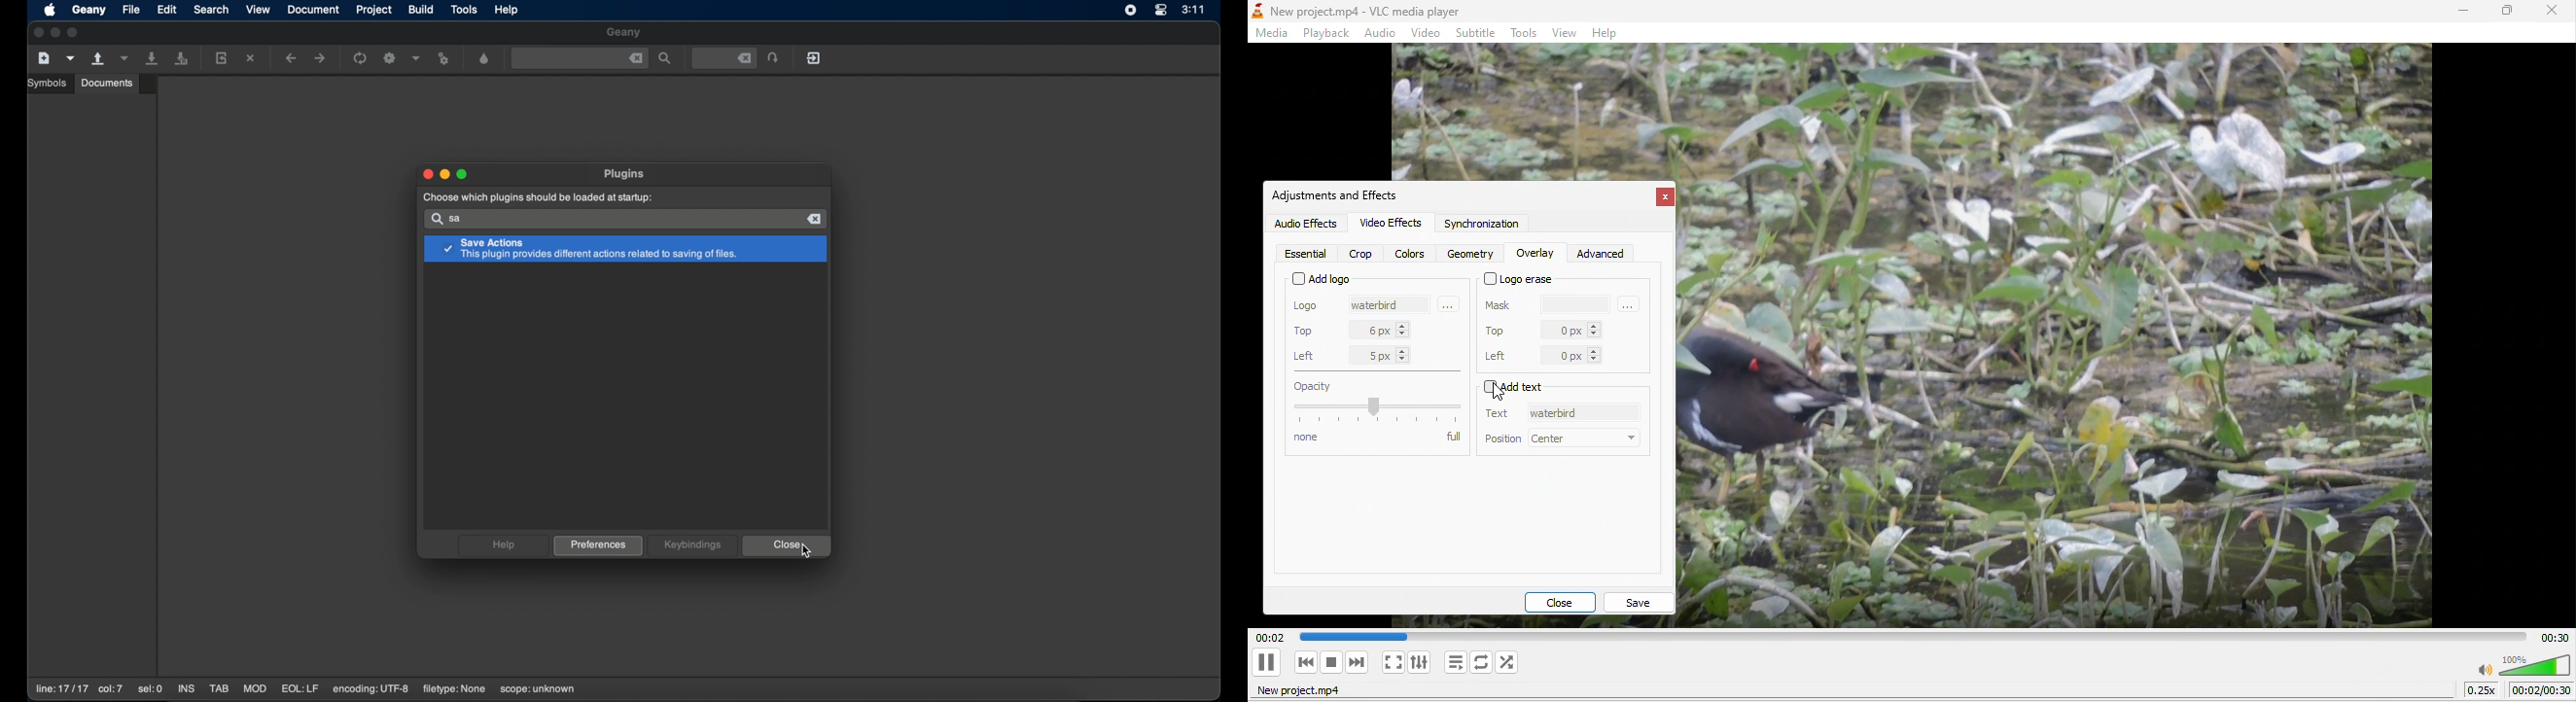 Image resolution: width=2576 pixels, height=728 pixels. I want to click on close, so click(2553, 14).